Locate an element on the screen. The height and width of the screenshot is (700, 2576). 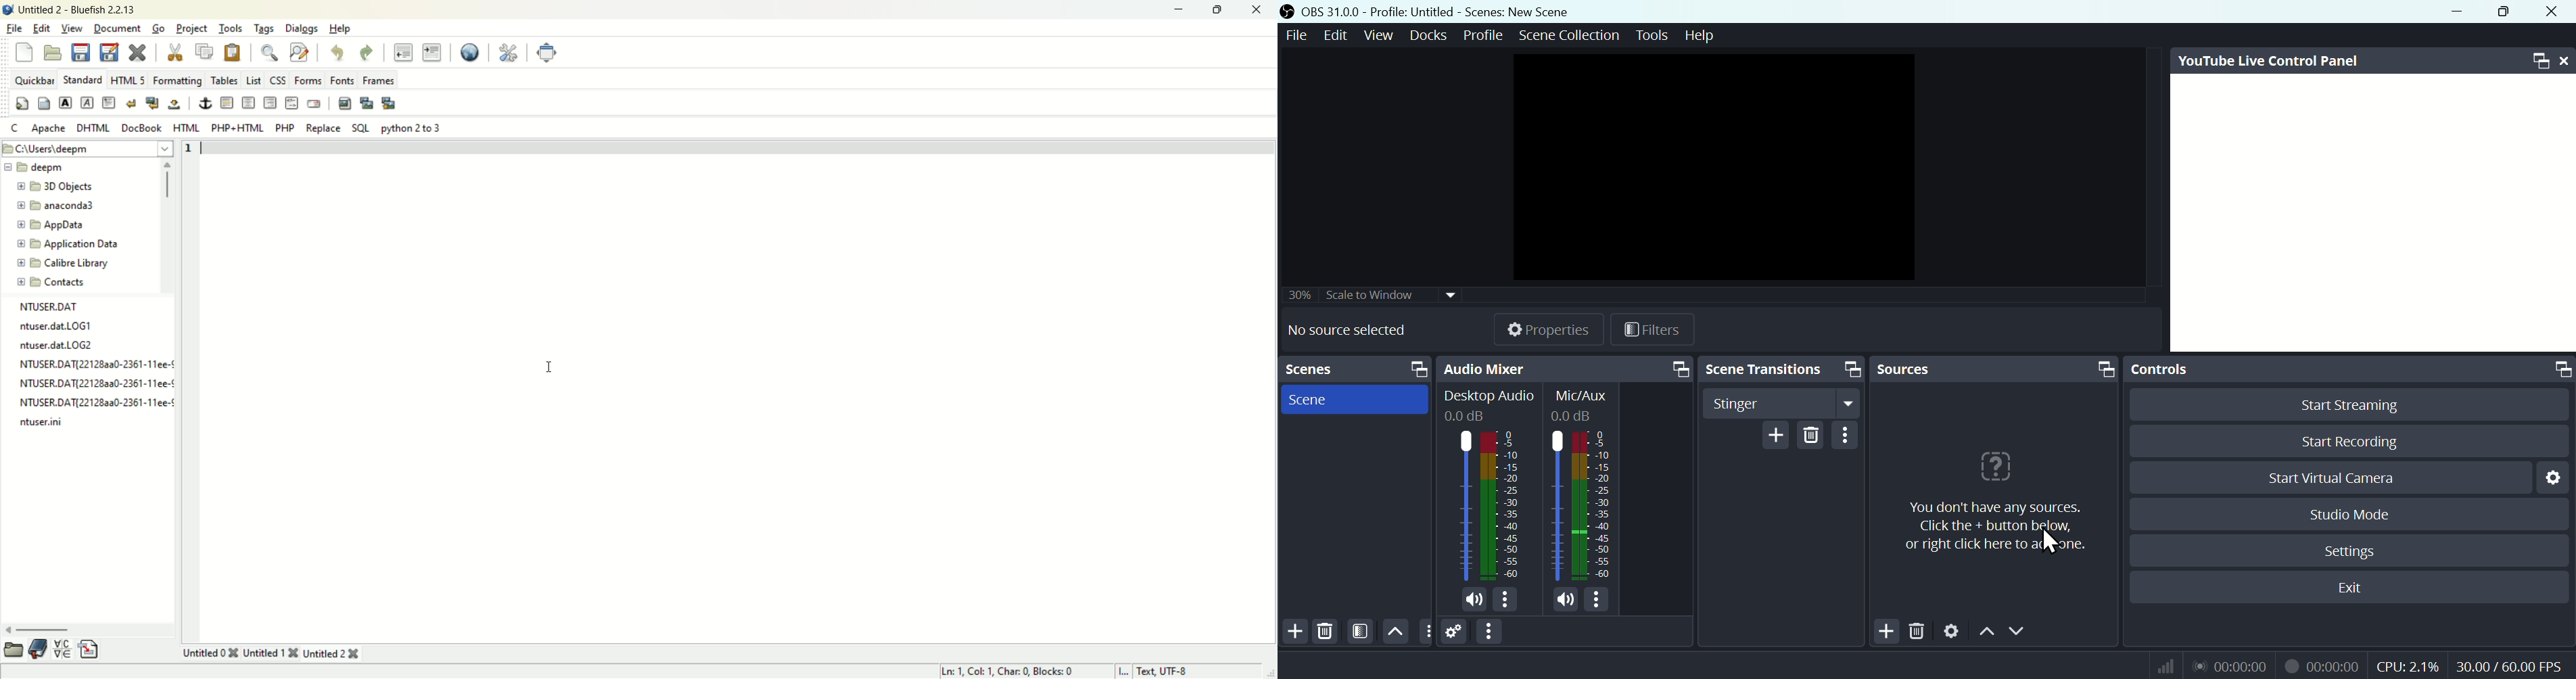
options is located at coordinates (1504, 599).